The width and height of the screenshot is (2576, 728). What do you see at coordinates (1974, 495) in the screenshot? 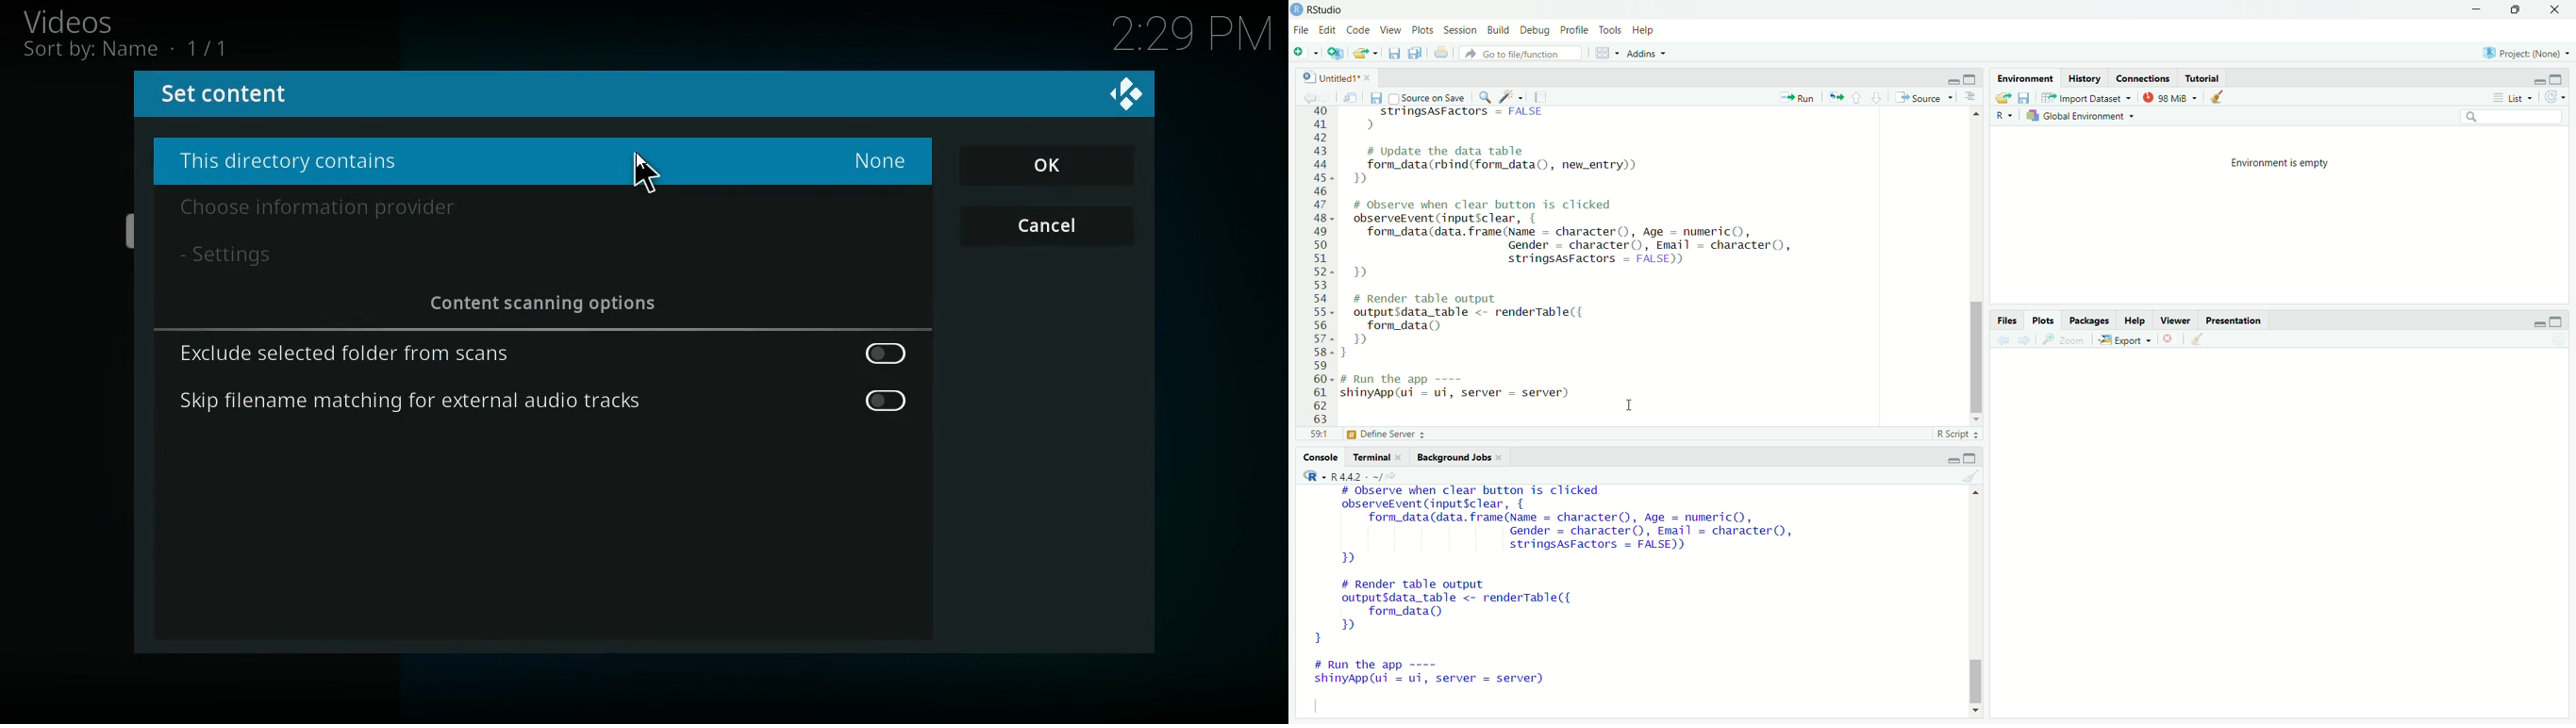
I see `move up` at bounding box center [1974, 495].